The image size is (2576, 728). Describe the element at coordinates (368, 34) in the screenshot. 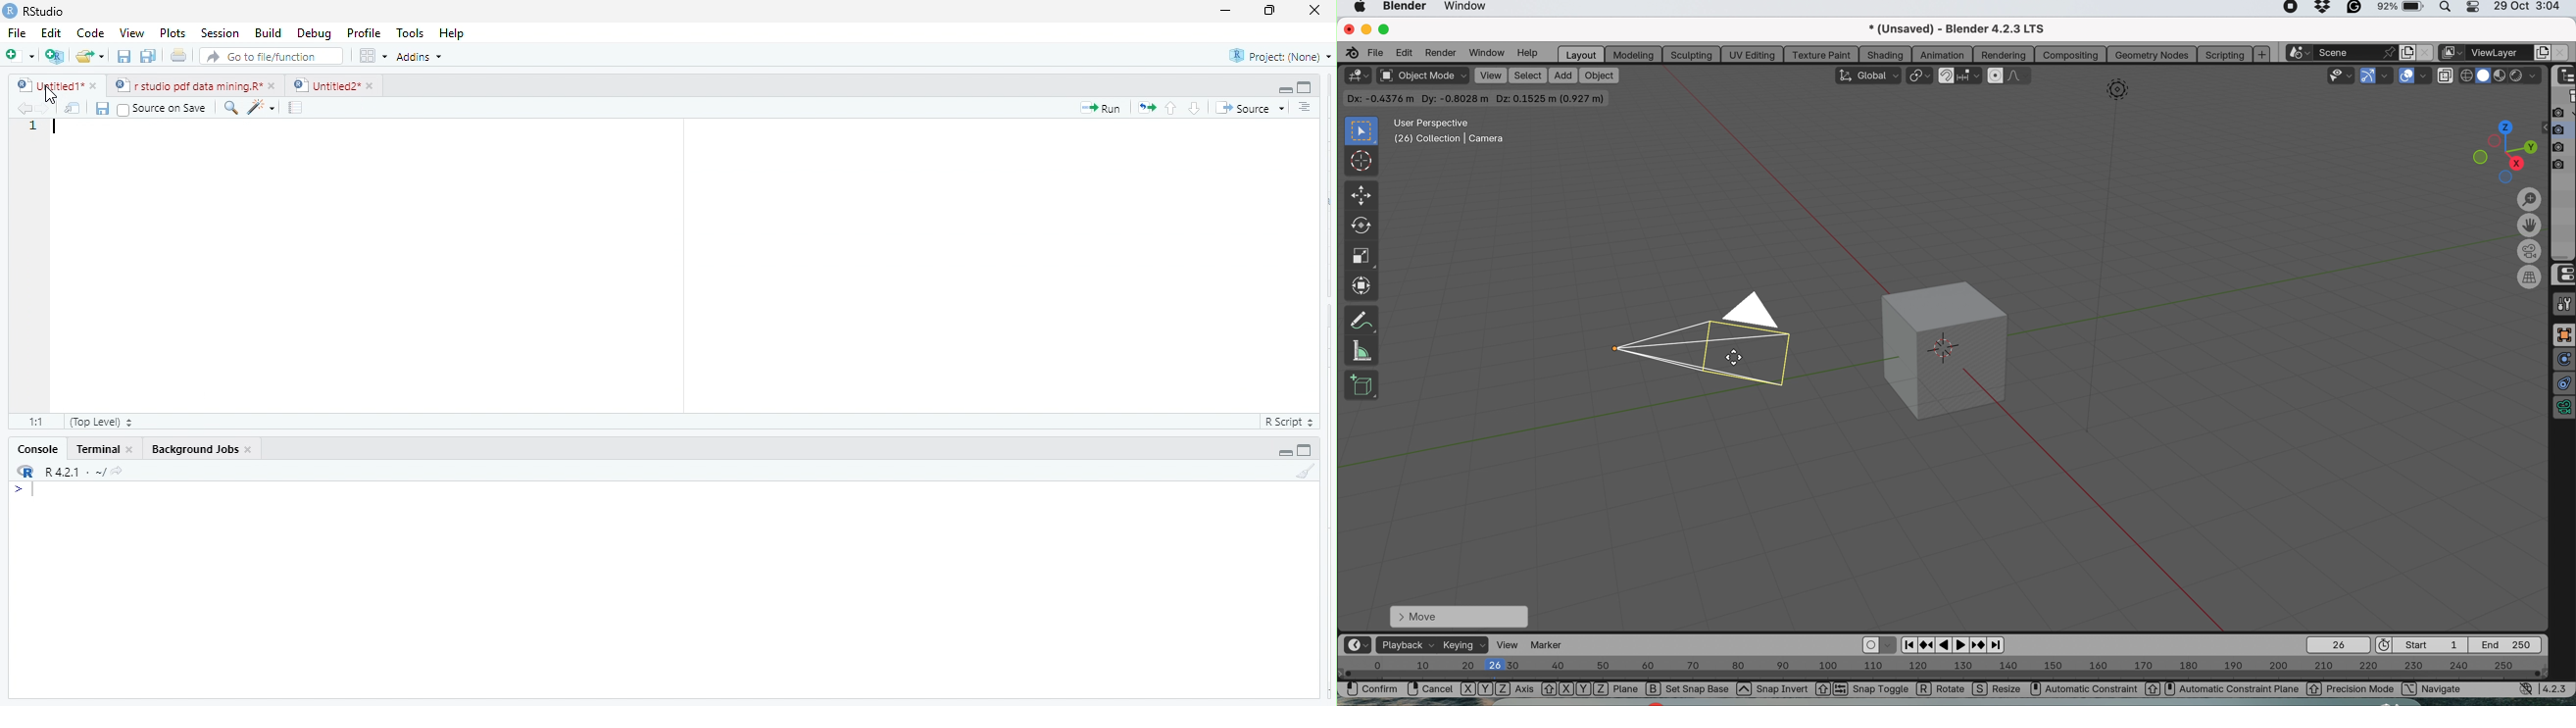

I see `Profile` at that location.